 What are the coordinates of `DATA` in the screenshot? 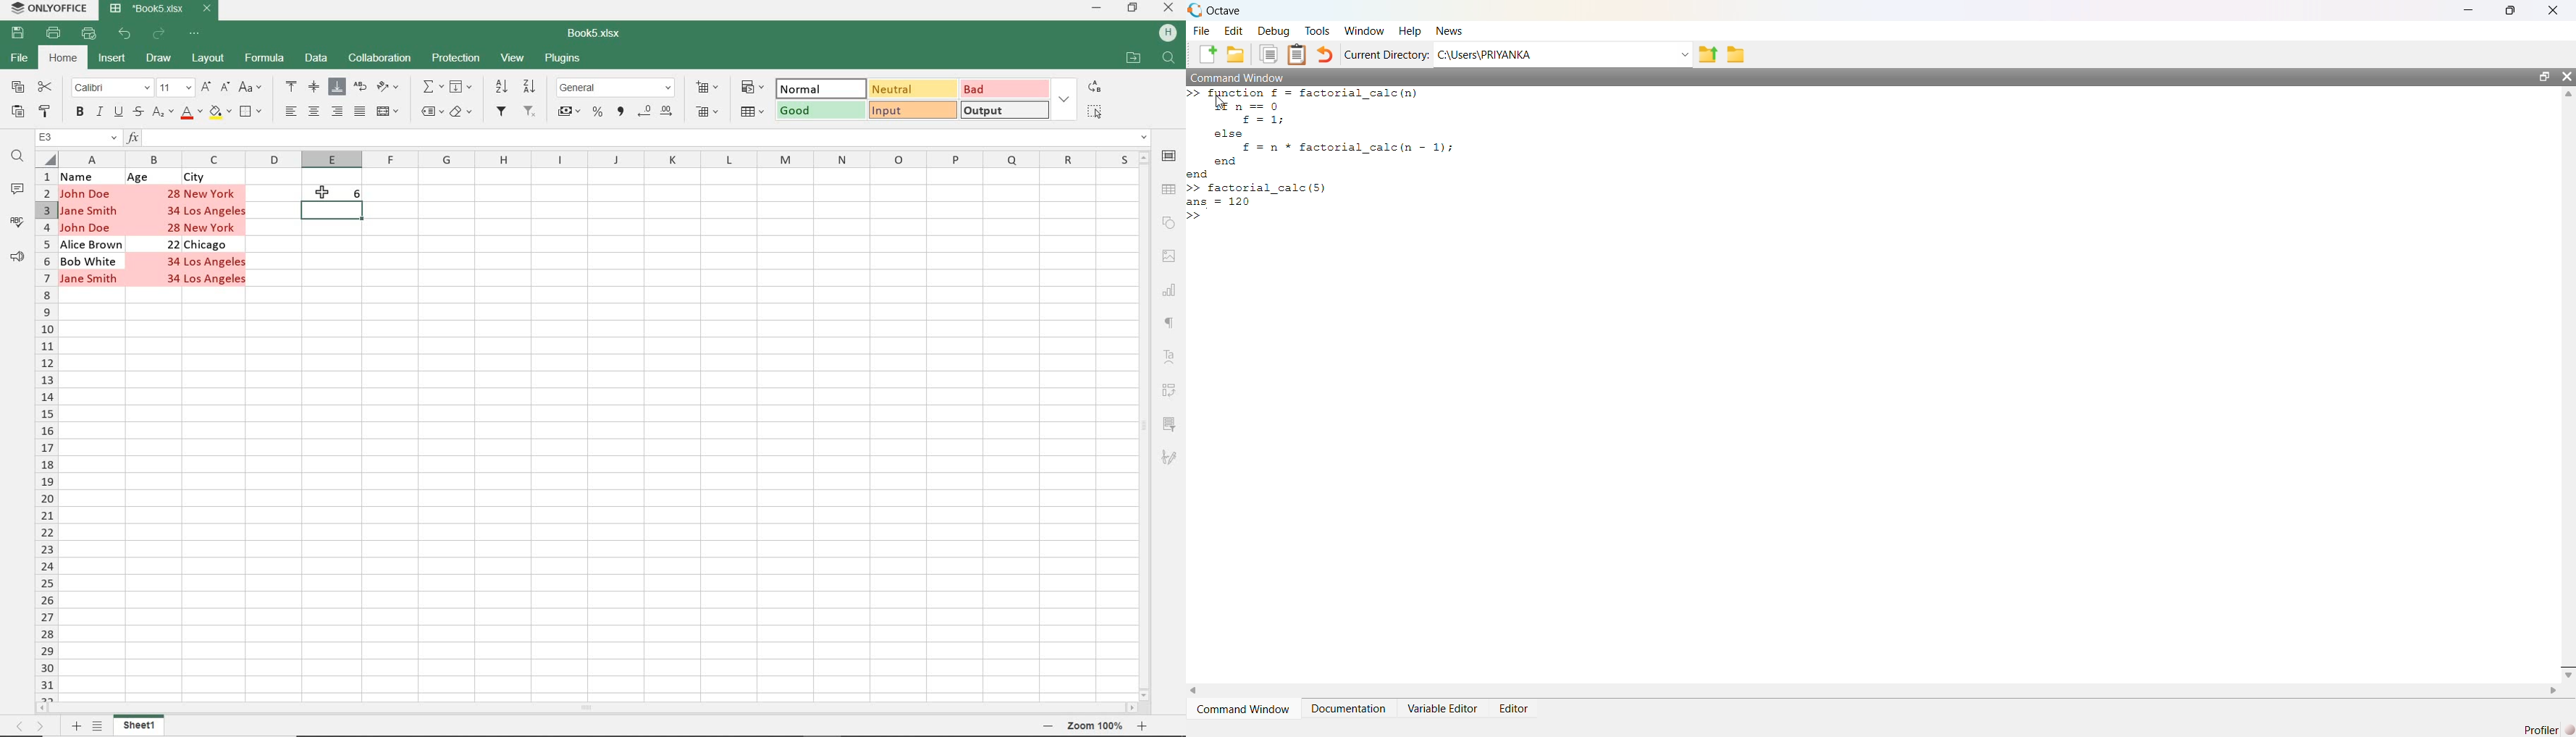 It's located at (317, 61).